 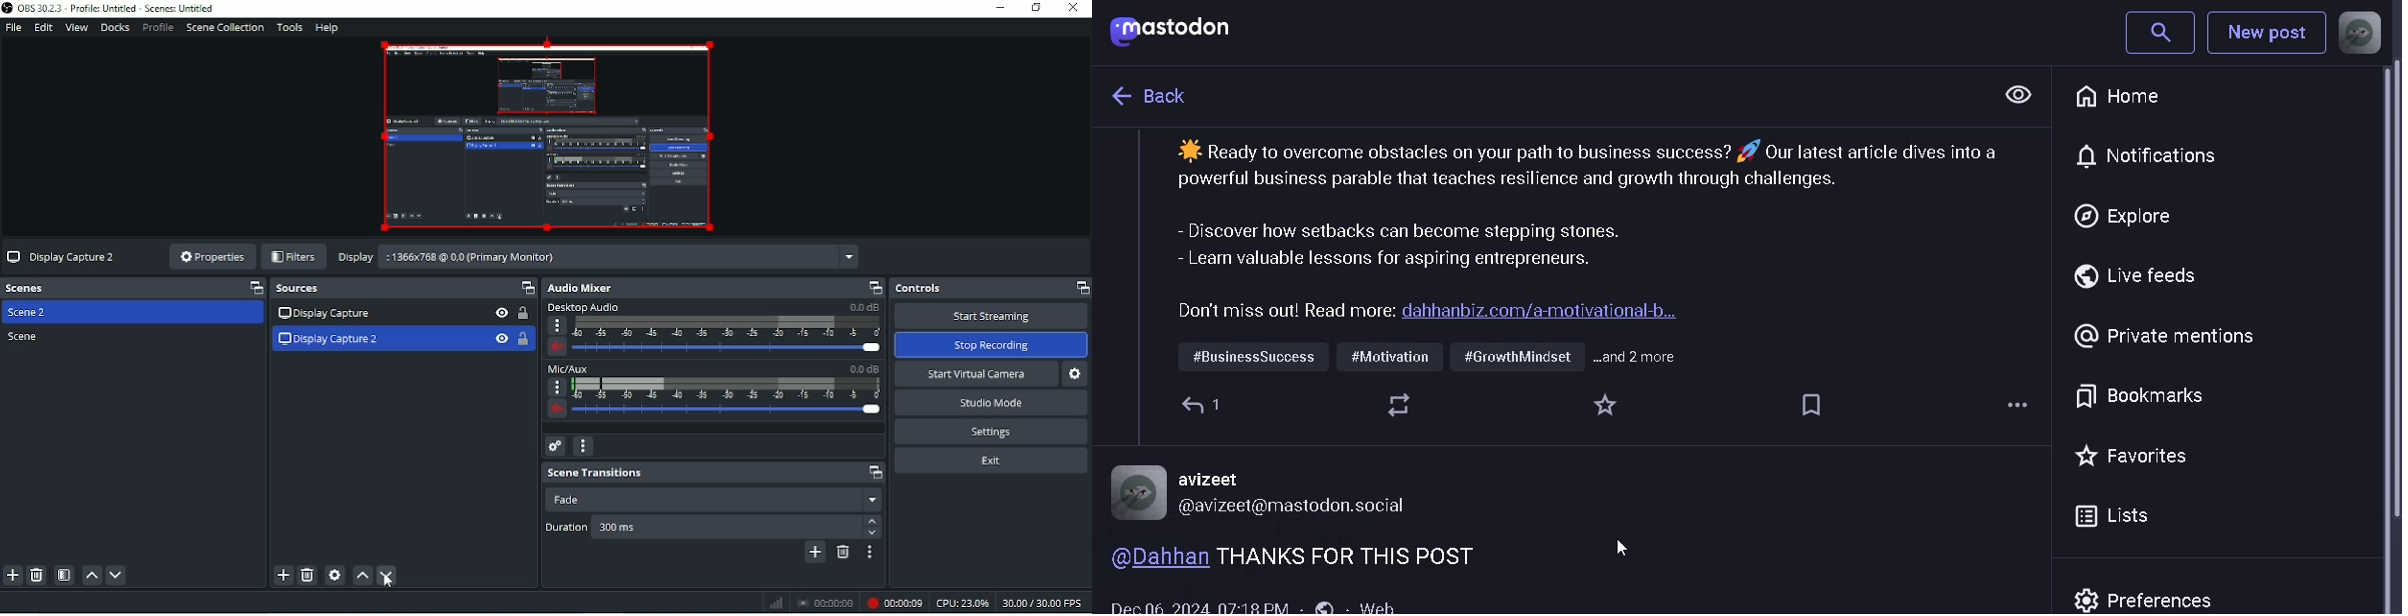 I want to click on Profile, so click(x=157, y=28).